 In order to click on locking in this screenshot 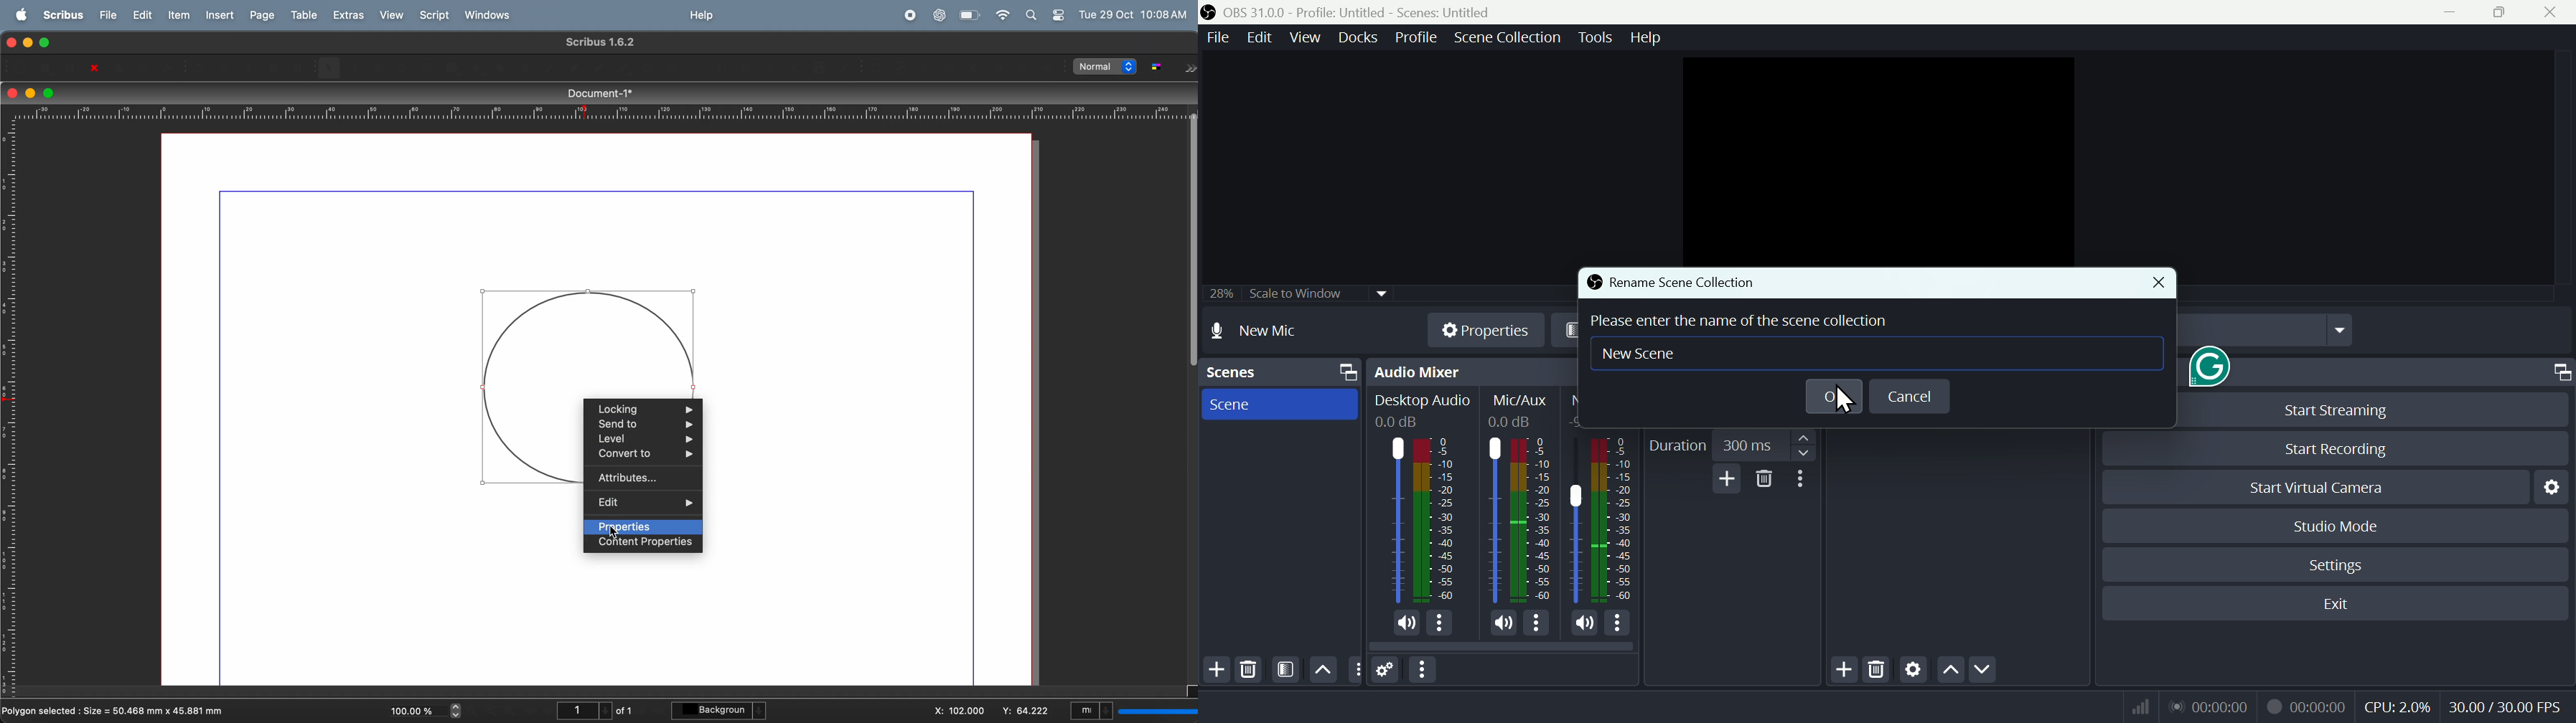, I will do `click(644, 408)`.